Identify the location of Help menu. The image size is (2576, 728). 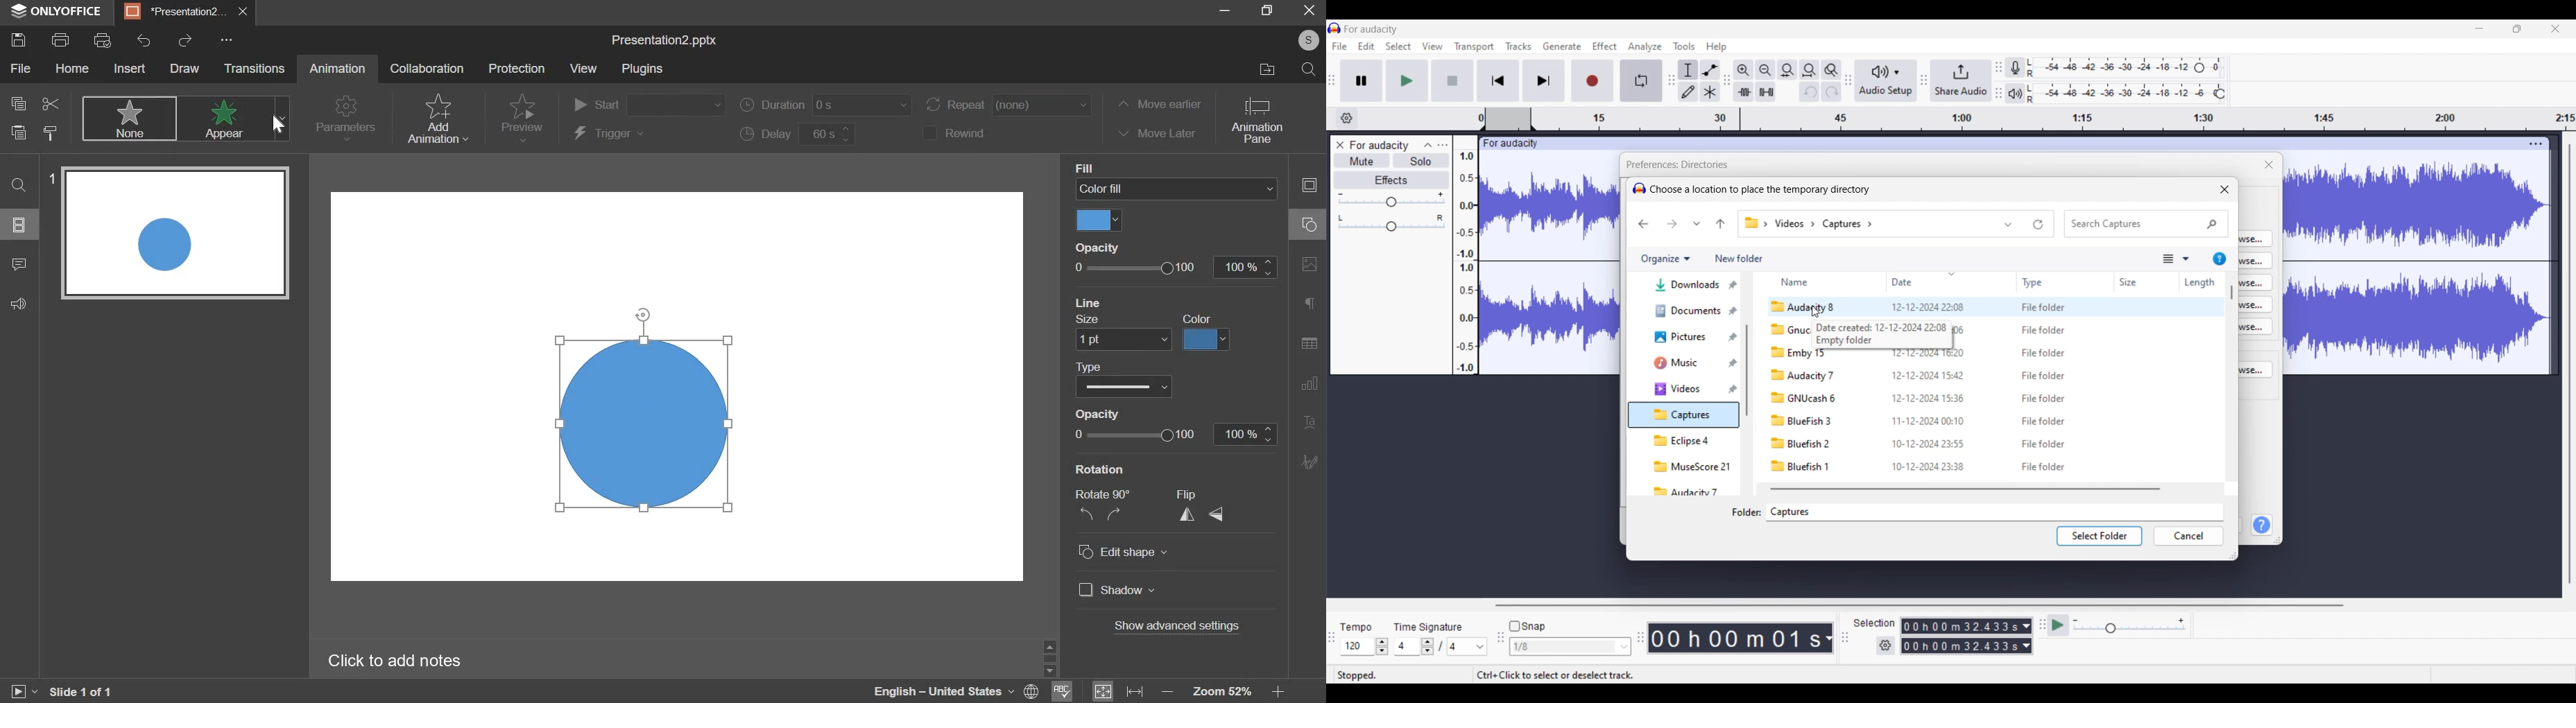
(1717, 47).